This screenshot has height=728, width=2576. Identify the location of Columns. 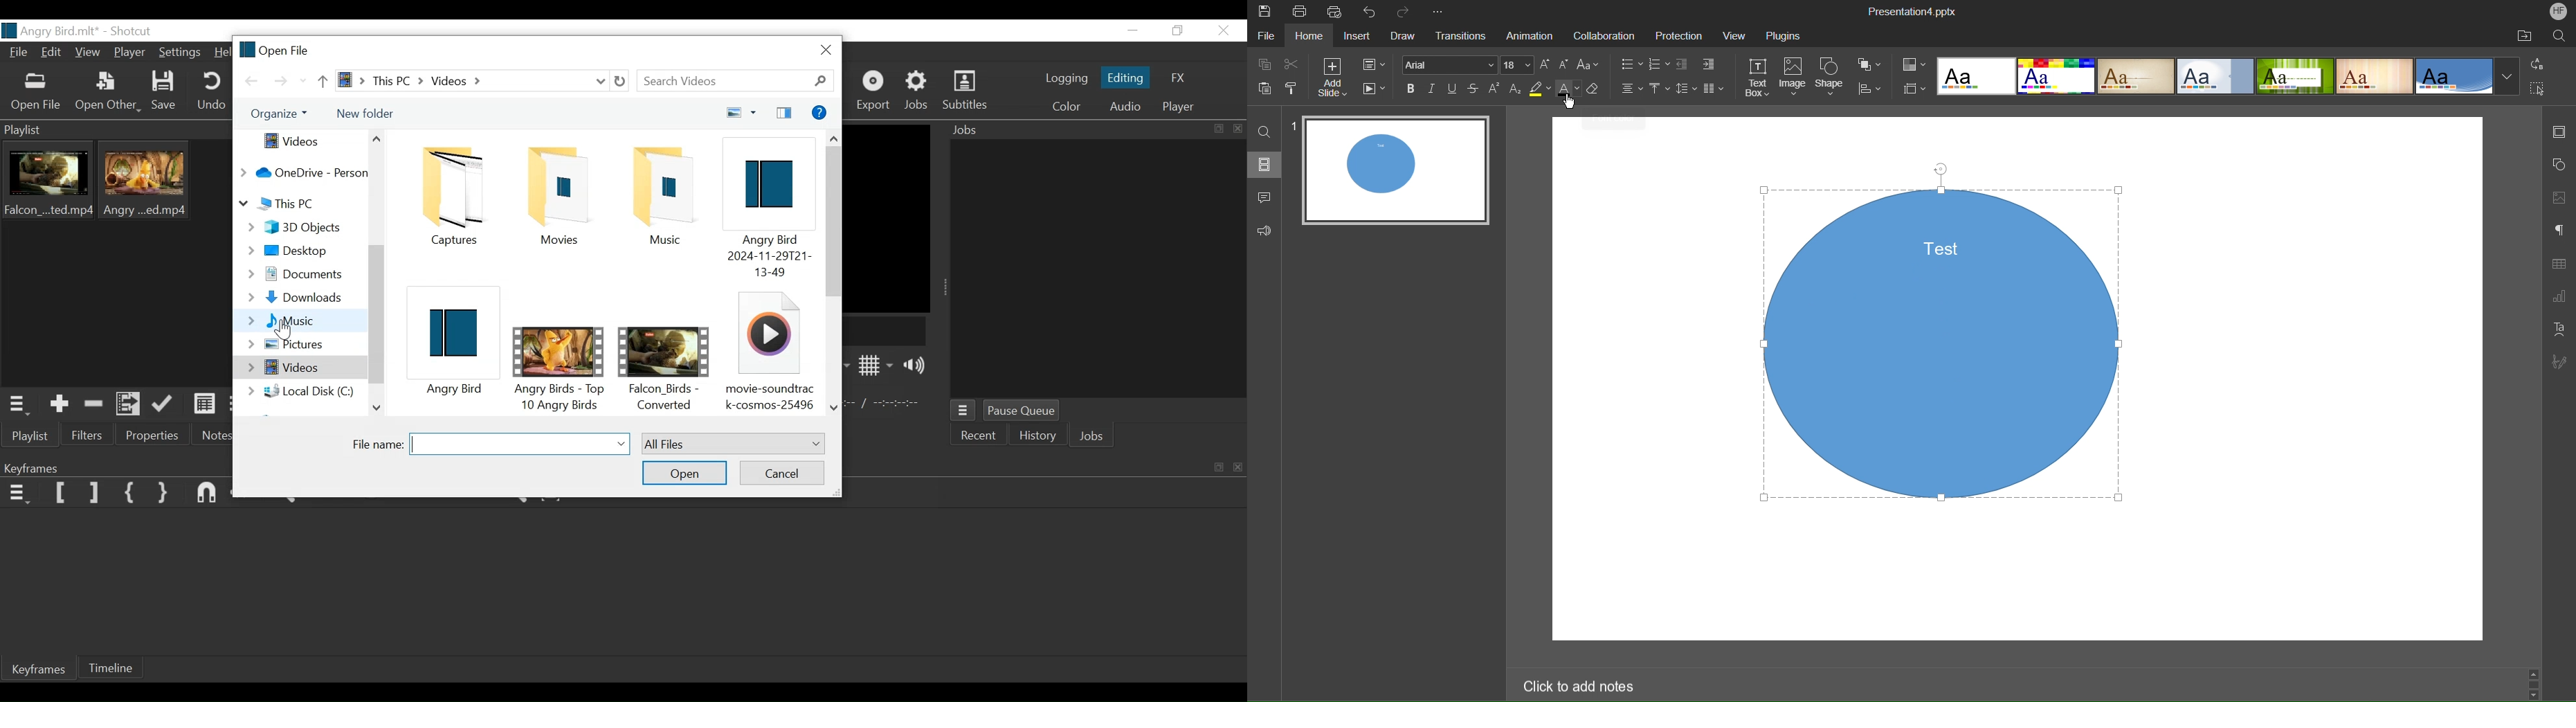
(1715, 89).